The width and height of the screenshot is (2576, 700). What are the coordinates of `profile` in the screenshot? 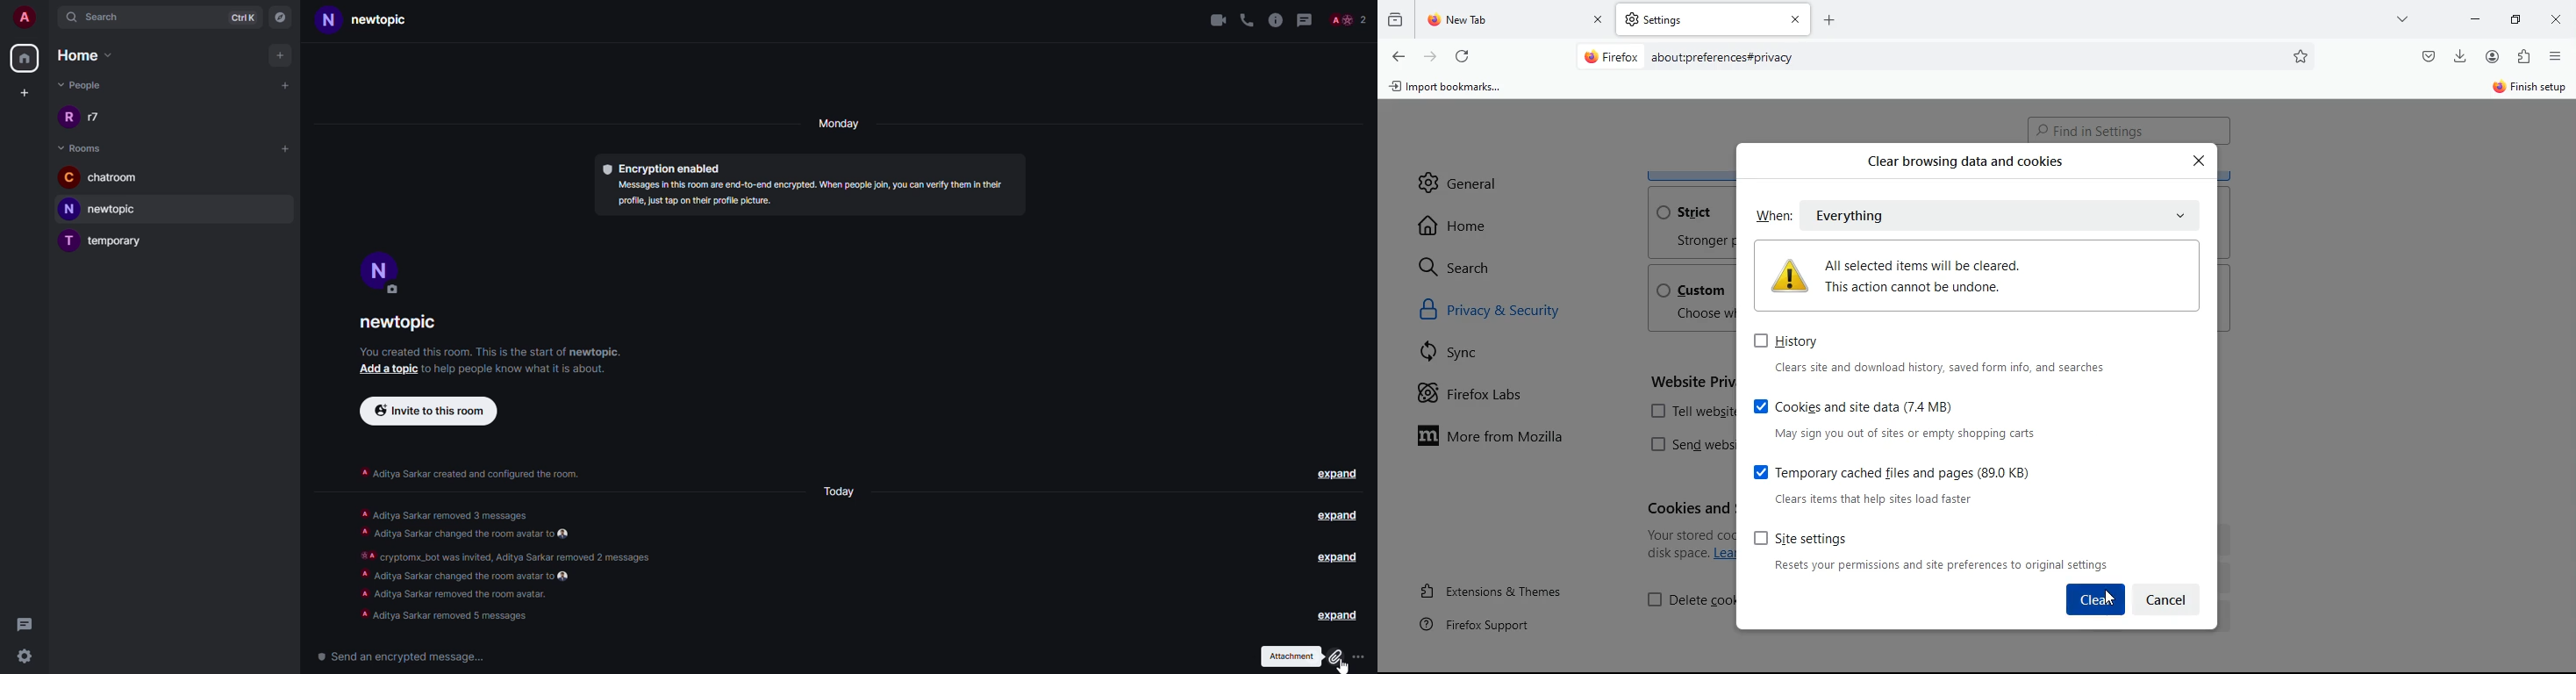 It's located at (382, 271).